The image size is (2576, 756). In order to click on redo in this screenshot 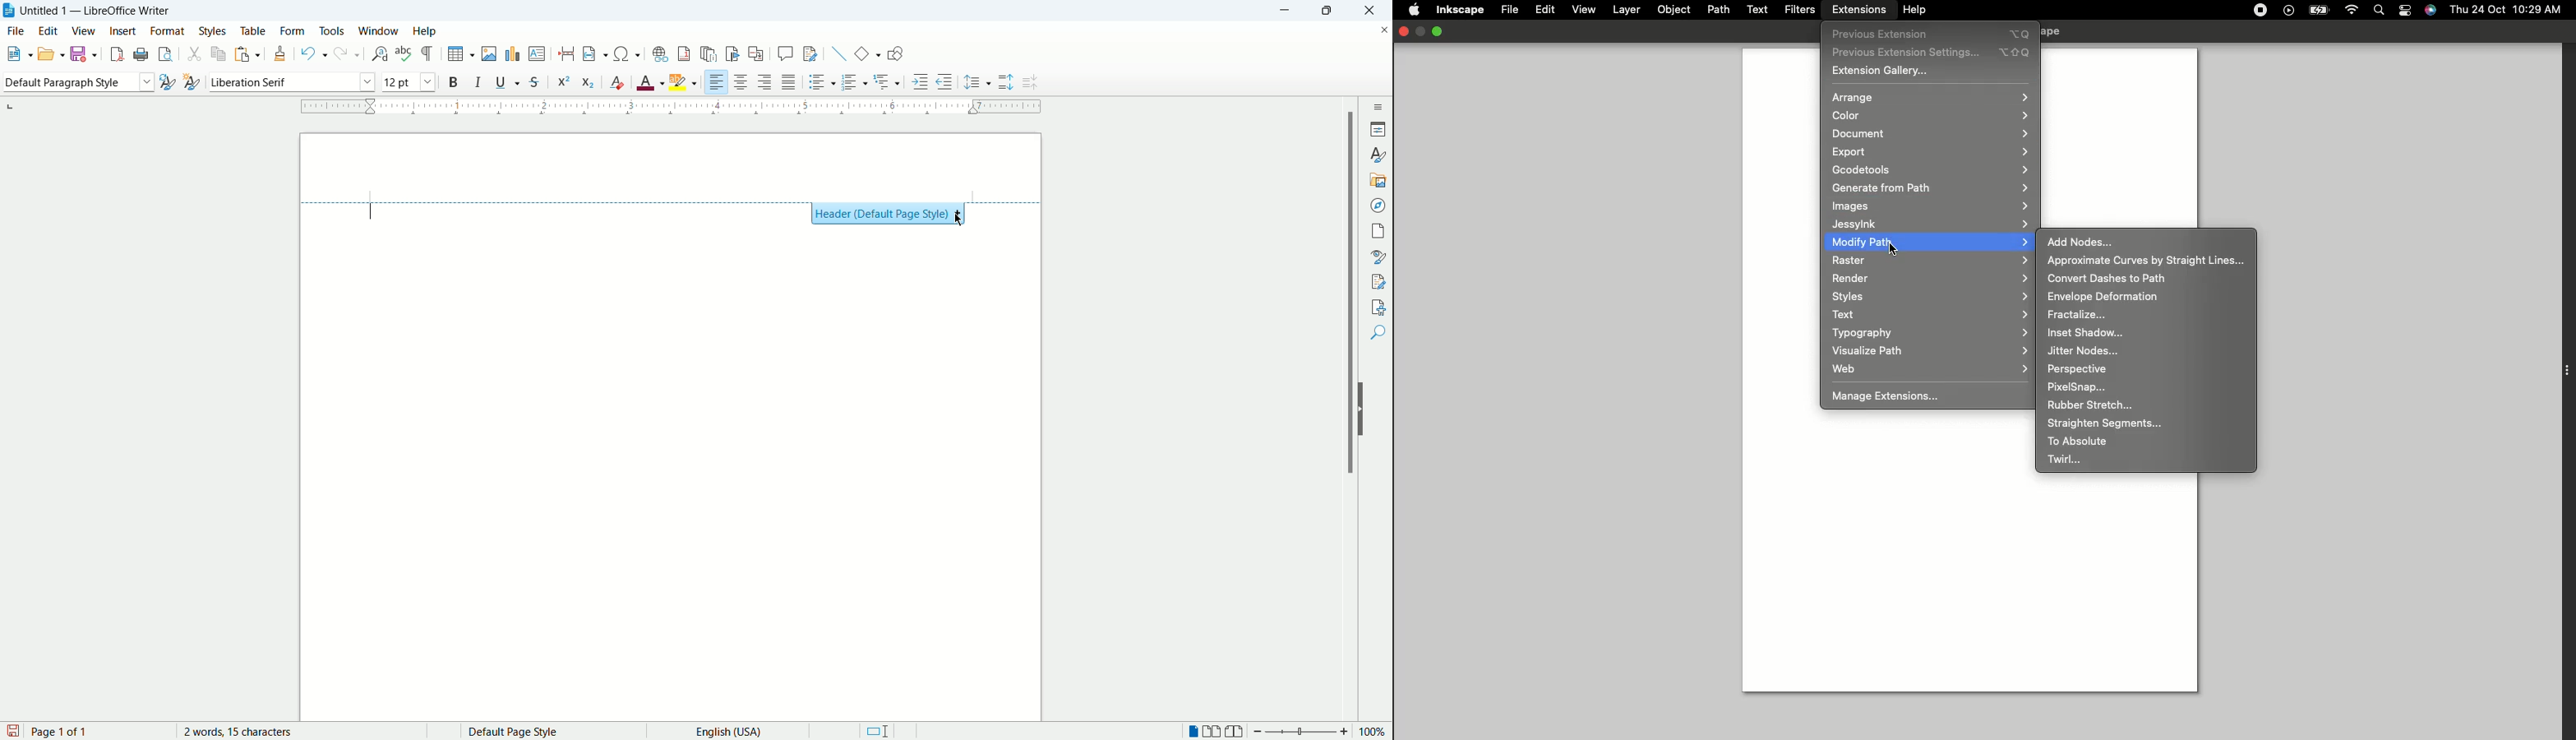, I will do `click(347, 53)`.